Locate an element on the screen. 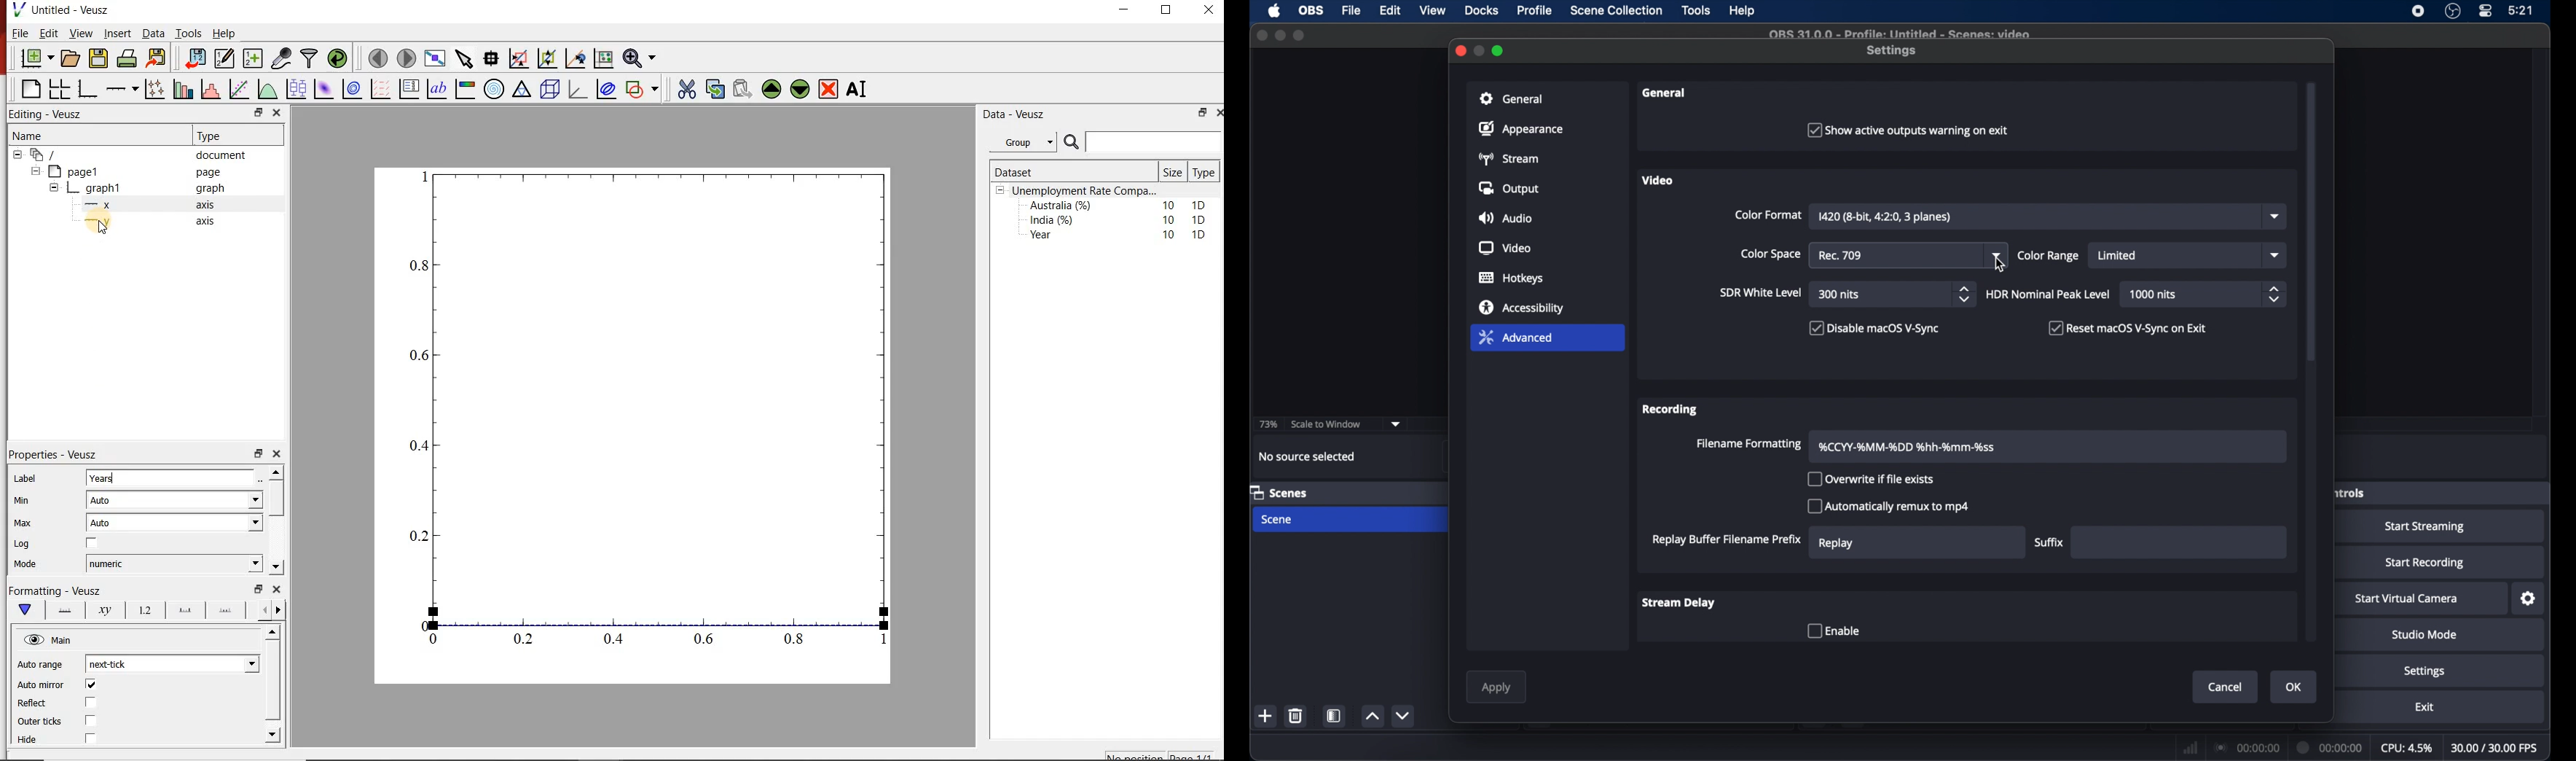 The height and width of the screenshot is (784, 2576). connection is located at coordinates (2246, 748).